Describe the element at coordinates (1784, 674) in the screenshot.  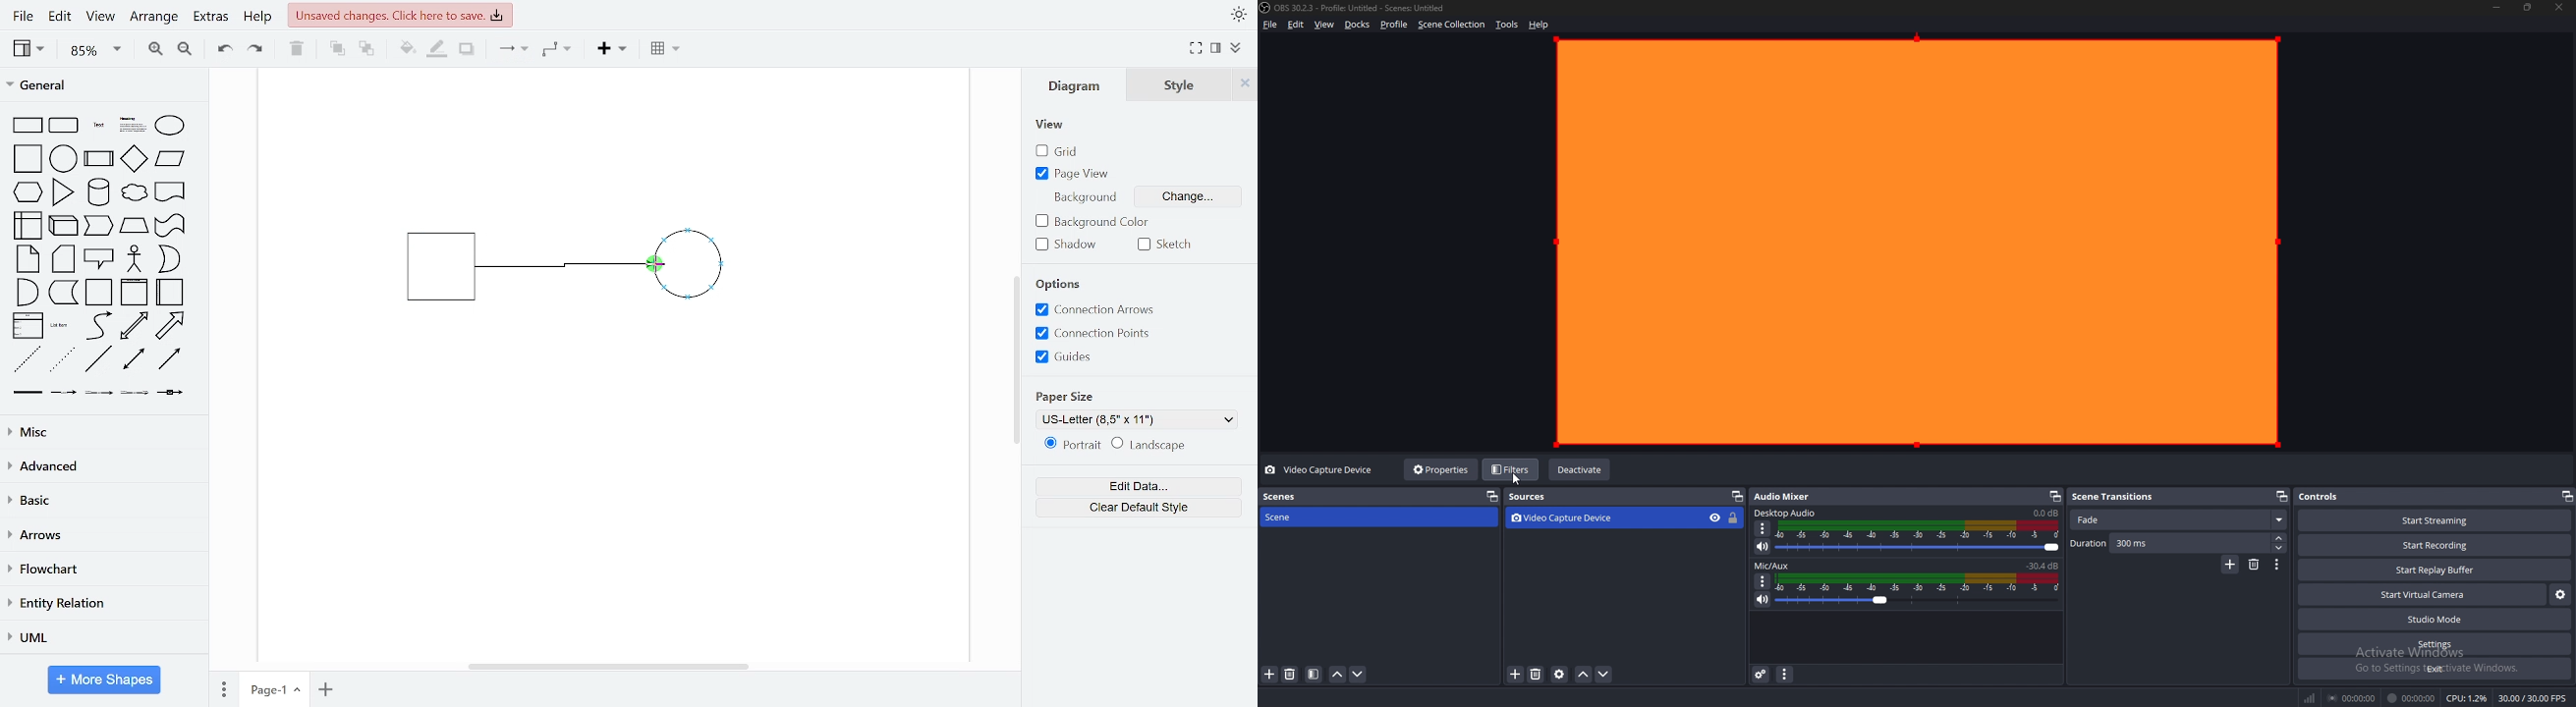
I see `audio mixer properties` at that location.